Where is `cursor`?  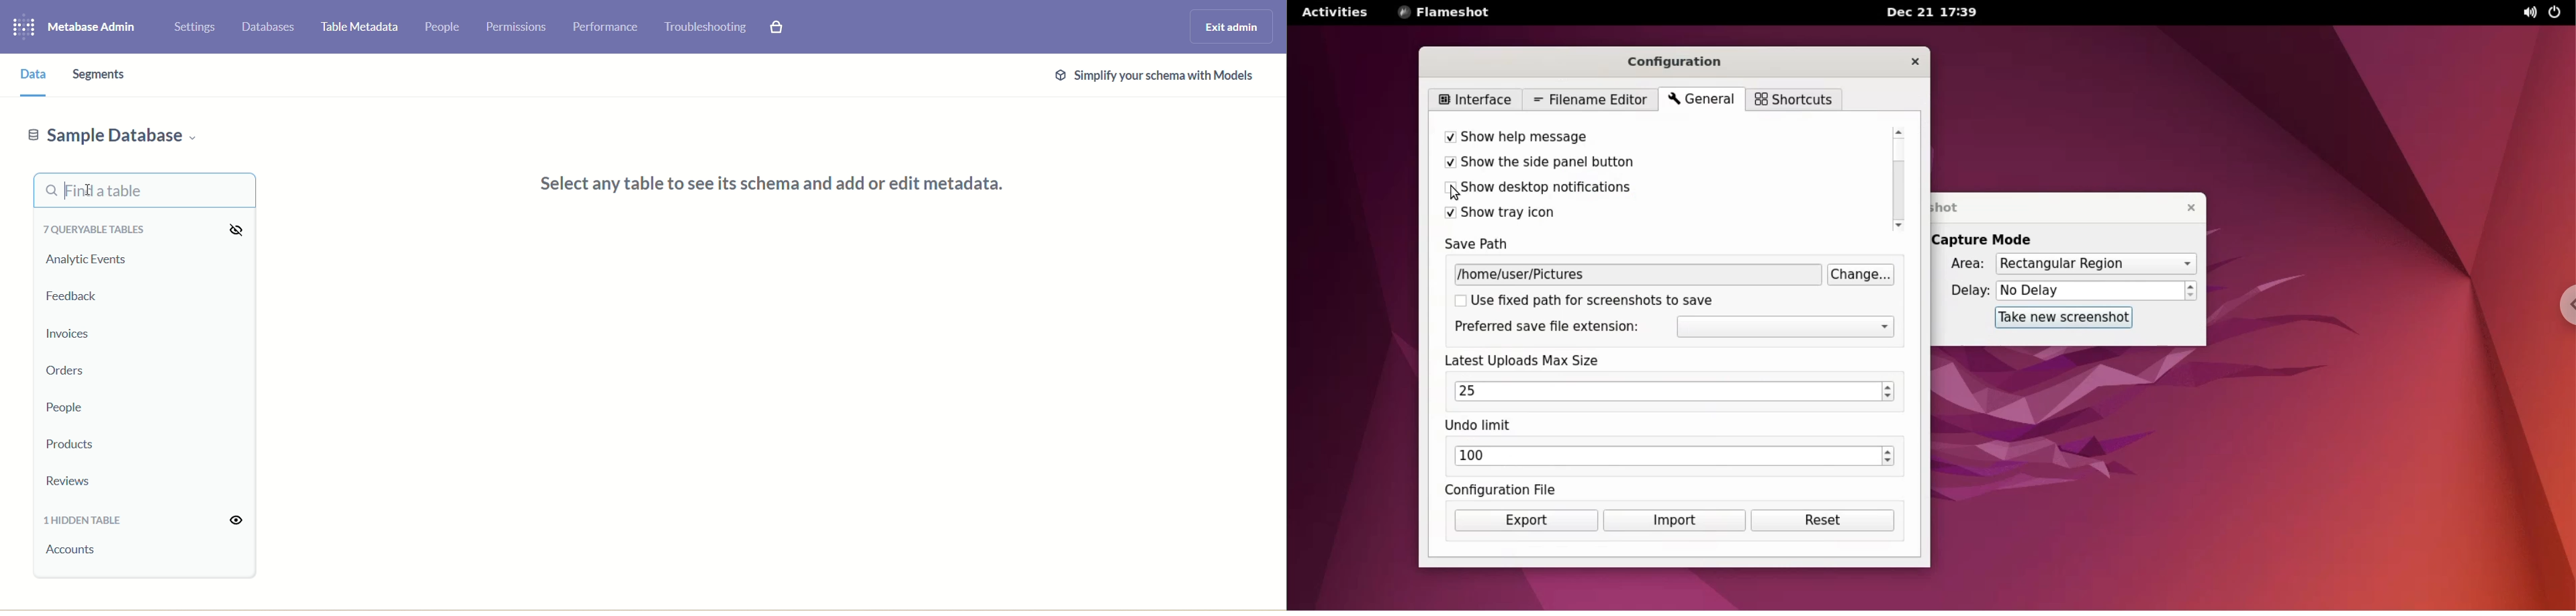 cursor is located at coordinates (1458, 191).